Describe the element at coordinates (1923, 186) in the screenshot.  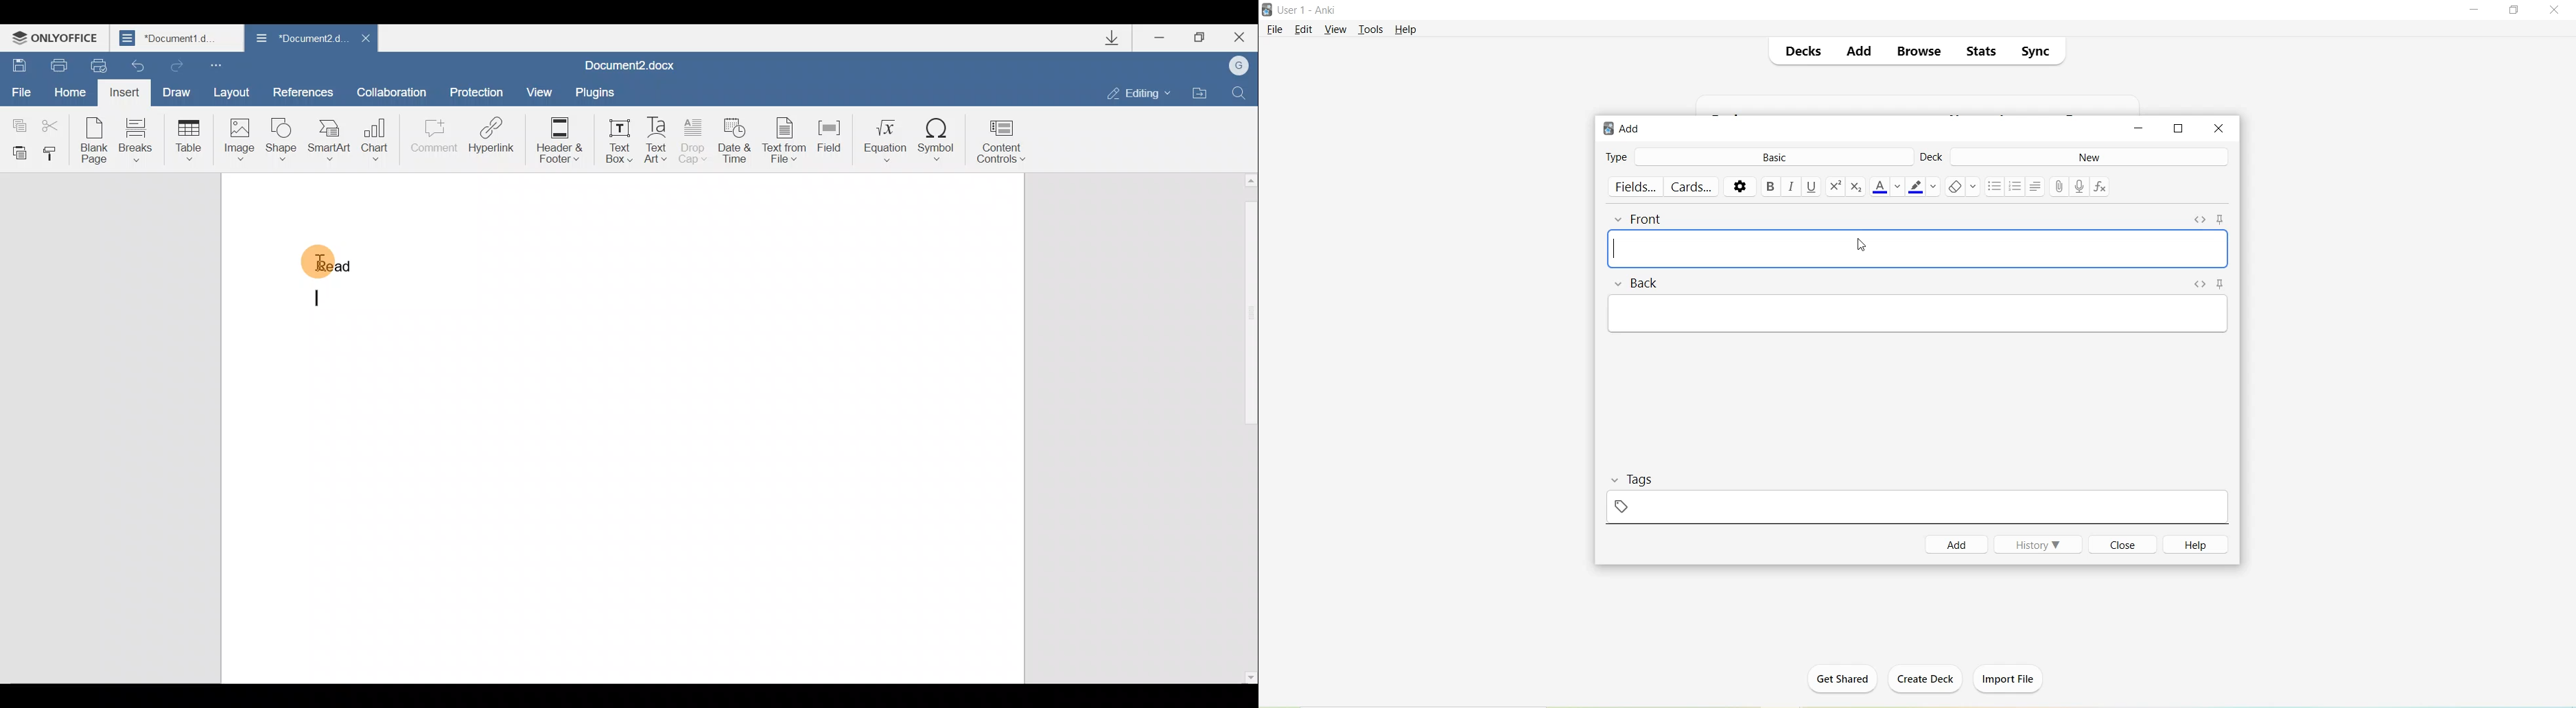
I see `Text highlight color` at that location.